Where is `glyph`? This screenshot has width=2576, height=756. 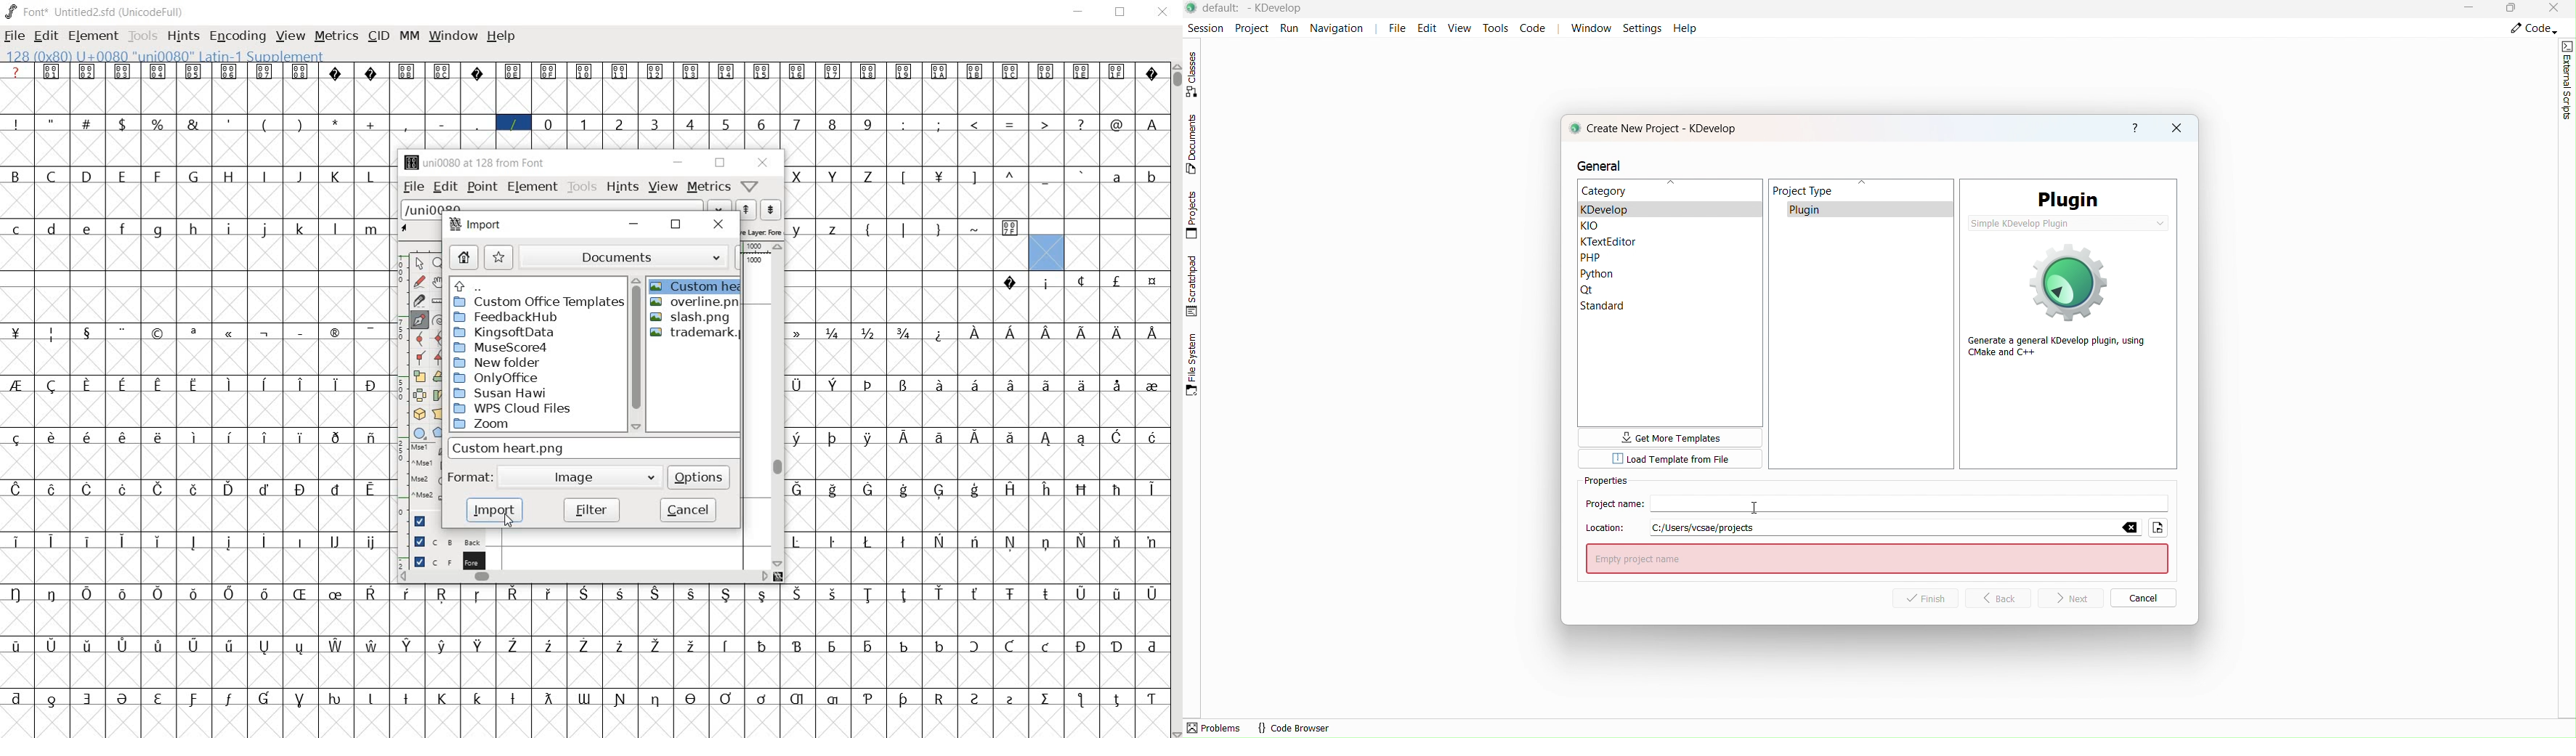
glyph is located at coordinates (691, 71).